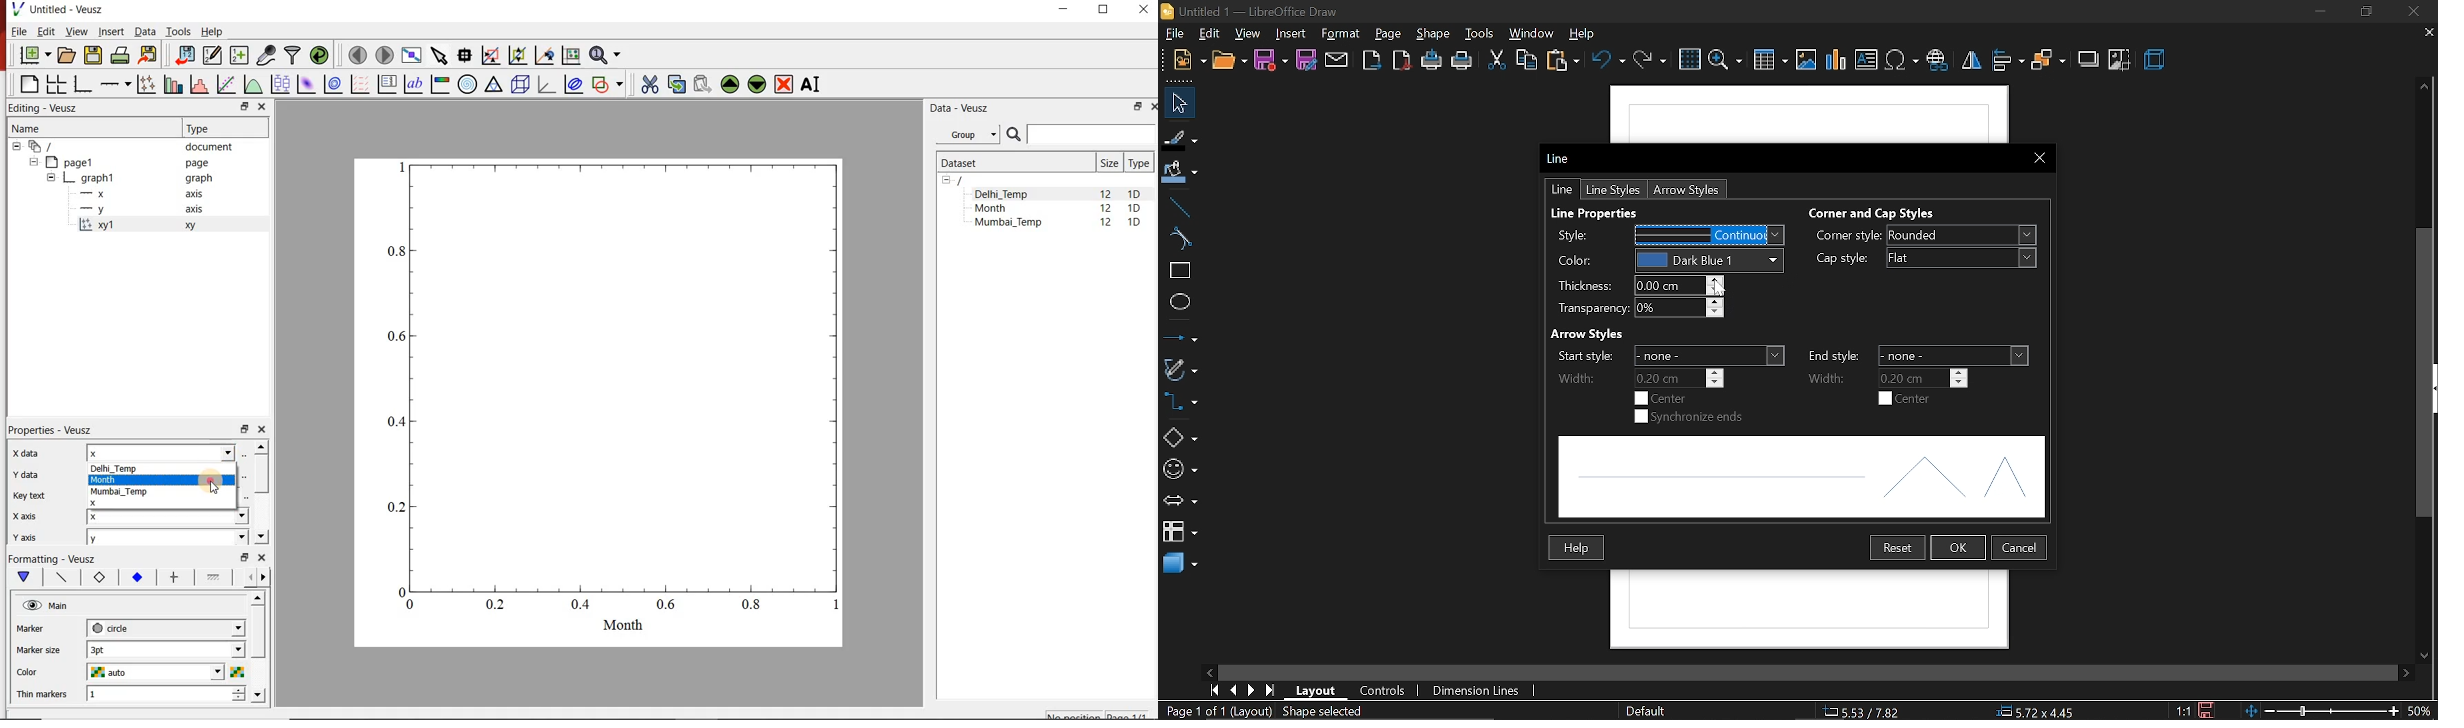 This screenshot has height=728, width=2464. I want to click on insert symbol, so click(1903, 61).